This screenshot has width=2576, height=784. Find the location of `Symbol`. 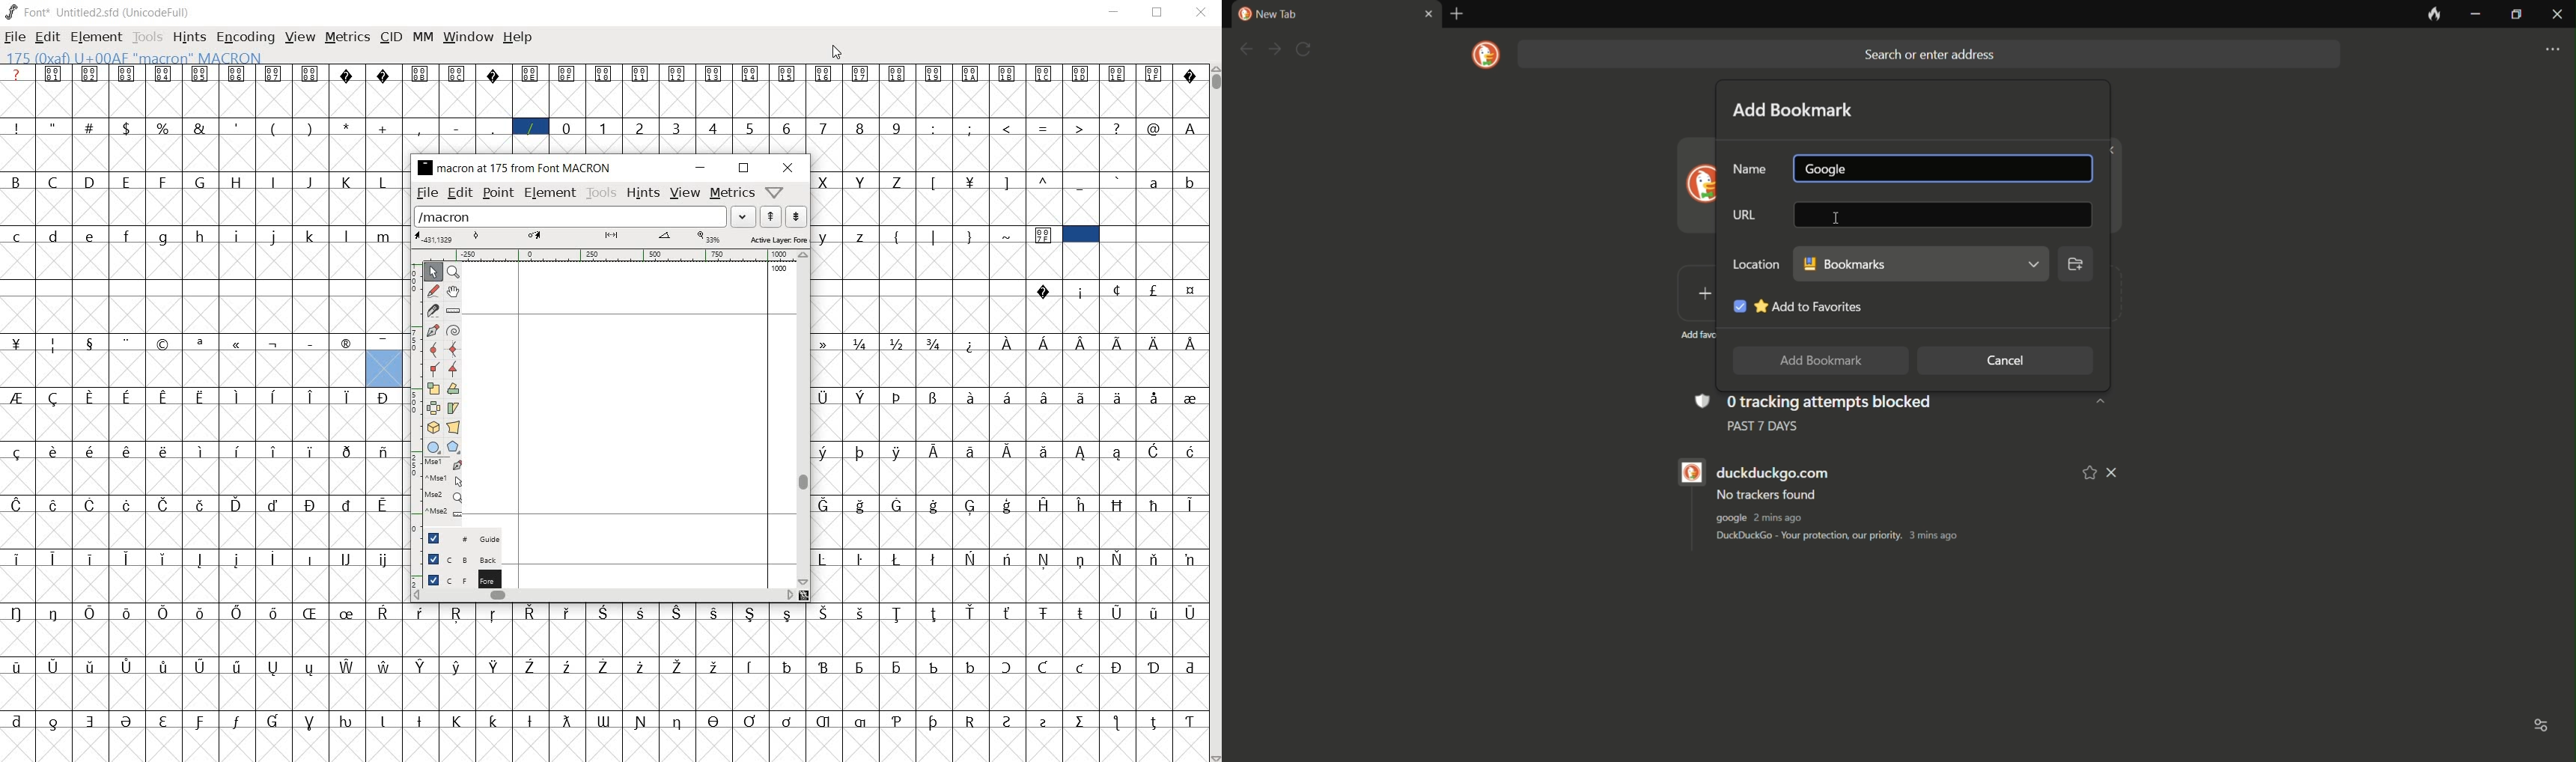

Symbol is located at coordinates (460, 719).